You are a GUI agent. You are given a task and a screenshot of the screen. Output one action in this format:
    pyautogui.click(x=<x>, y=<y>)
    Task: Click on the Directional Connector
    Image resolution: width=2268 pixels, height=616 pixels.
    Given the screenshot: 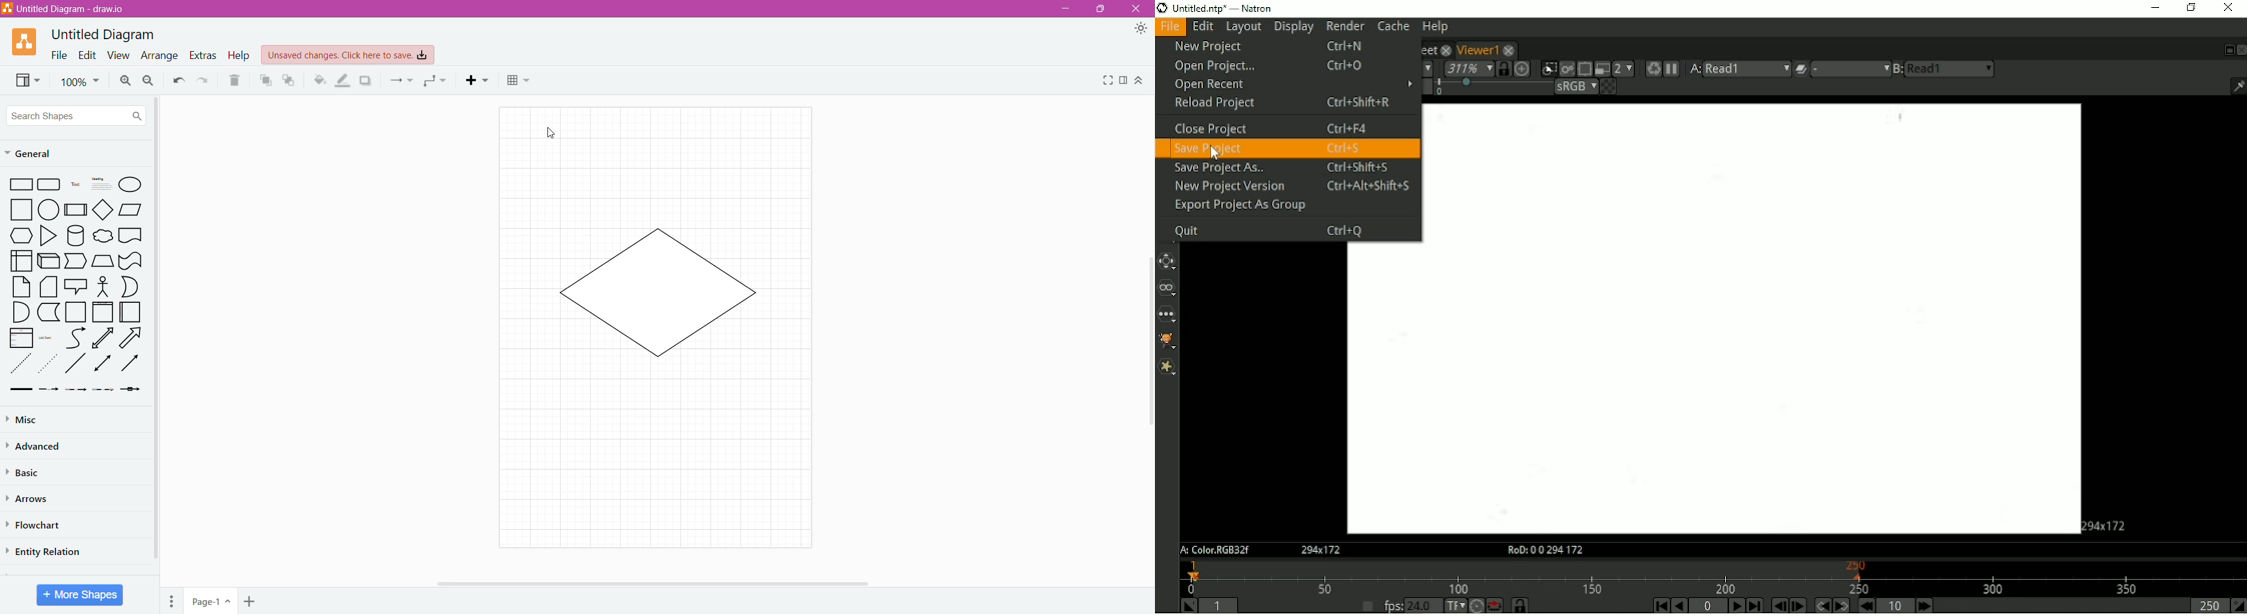 What is the action you would take?
    pyautogui.click(x=132, y=366)
    